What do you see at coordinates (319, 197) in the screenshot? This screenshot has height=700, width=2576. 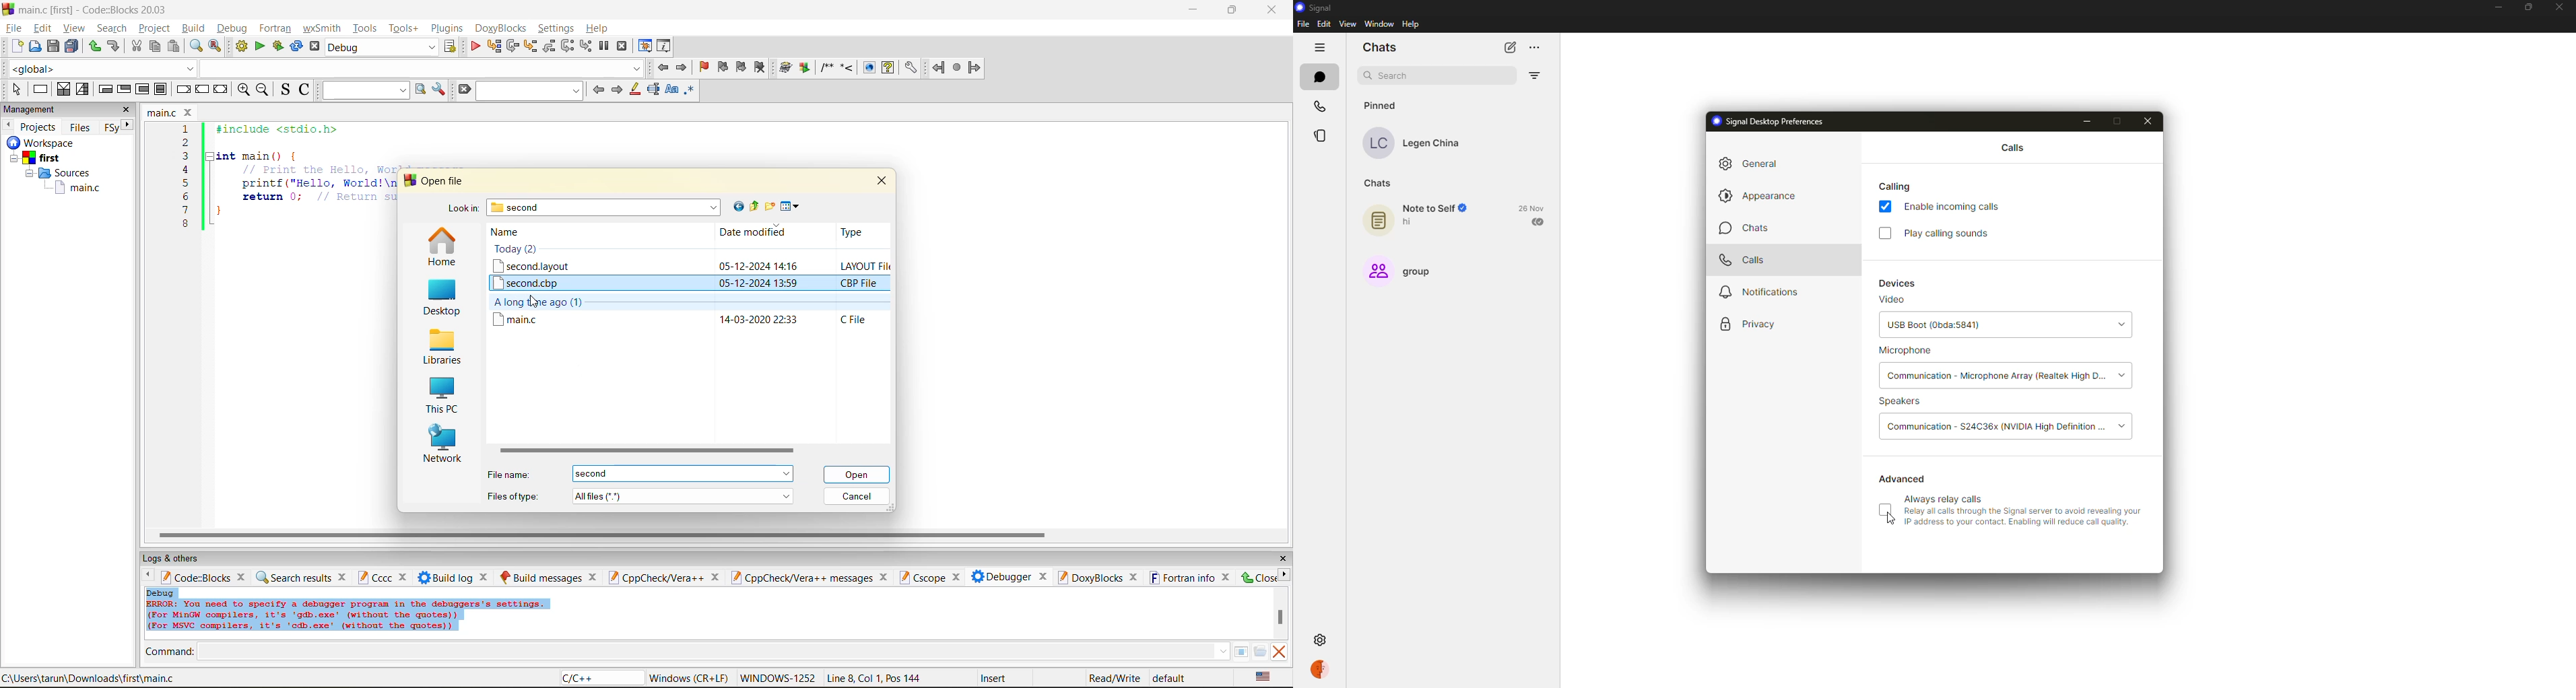 I see `return 0` at bounding box center [319, 197].